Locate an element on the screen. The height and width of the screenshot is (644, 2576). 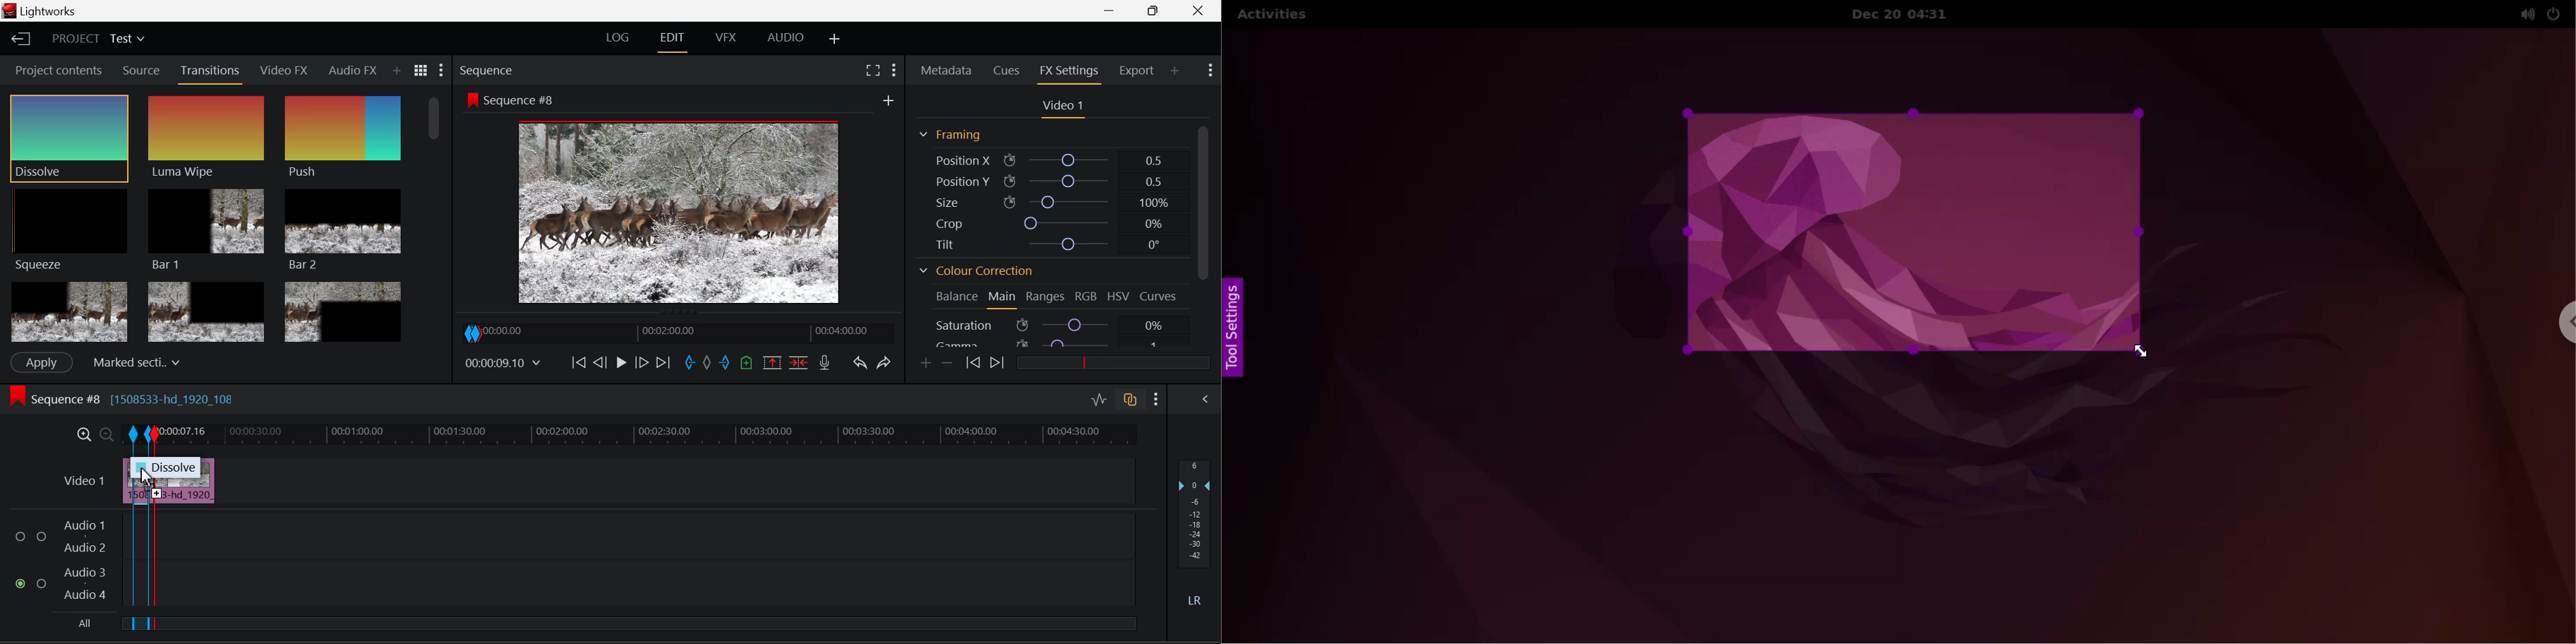
Project Title is located at coordinates (97, 38).